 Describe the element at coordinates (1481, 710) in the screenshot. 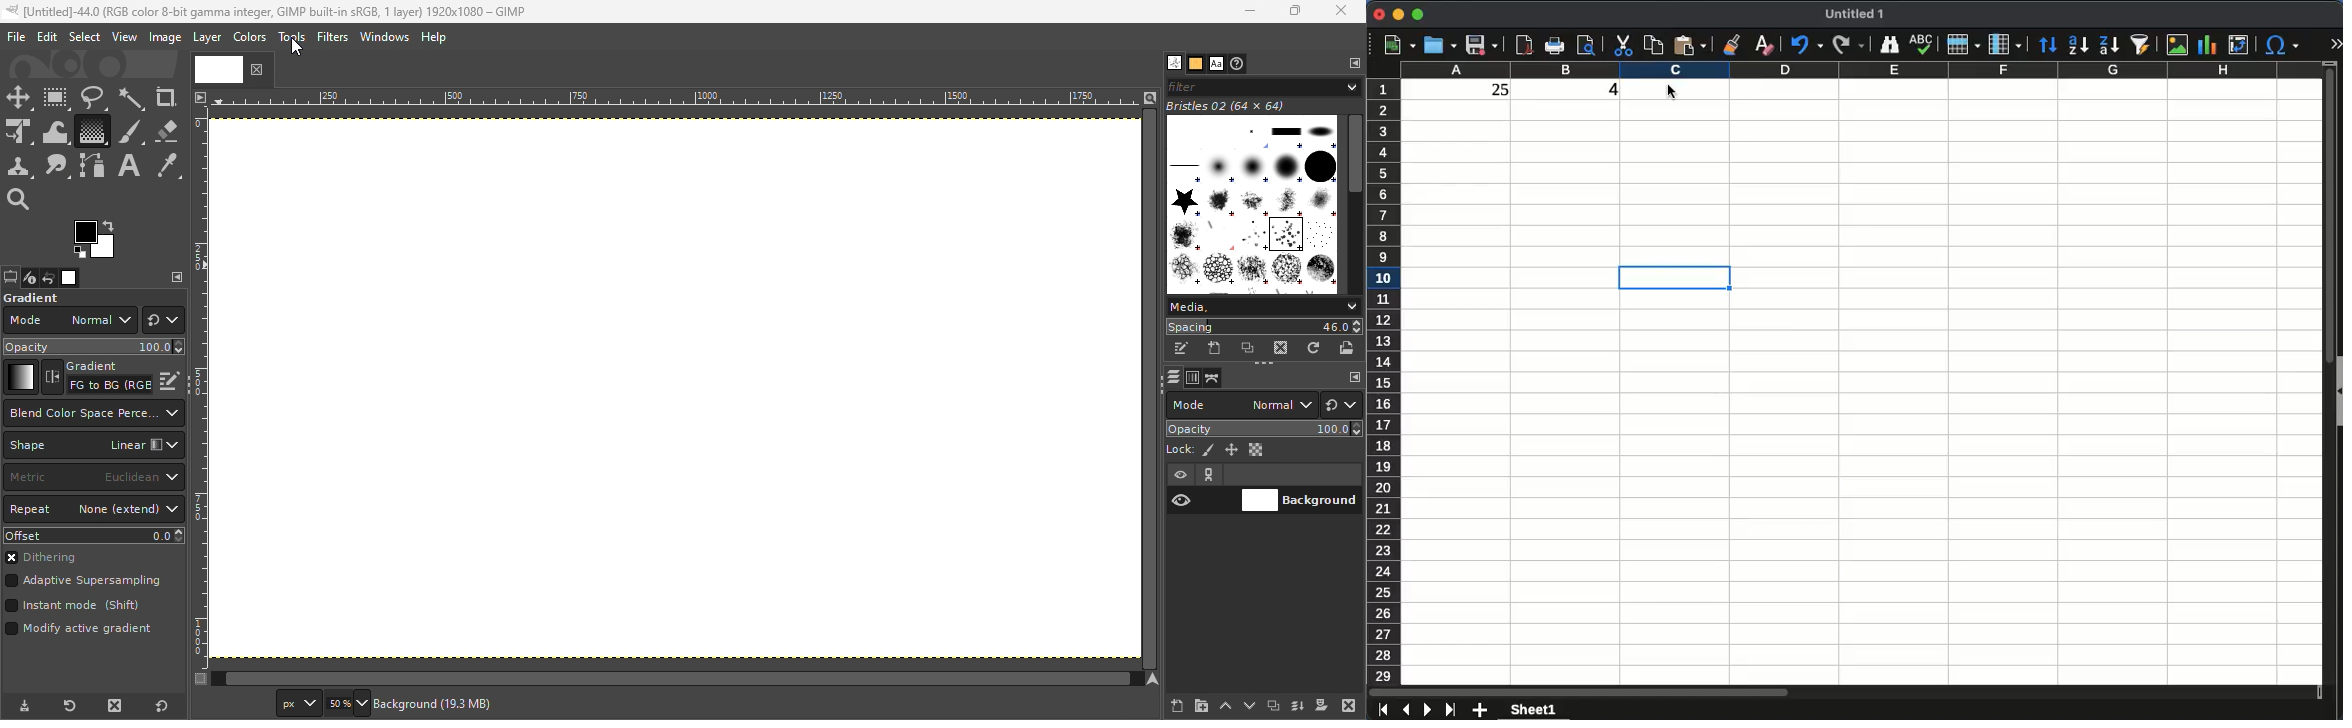

I see `add sheet` at that location.